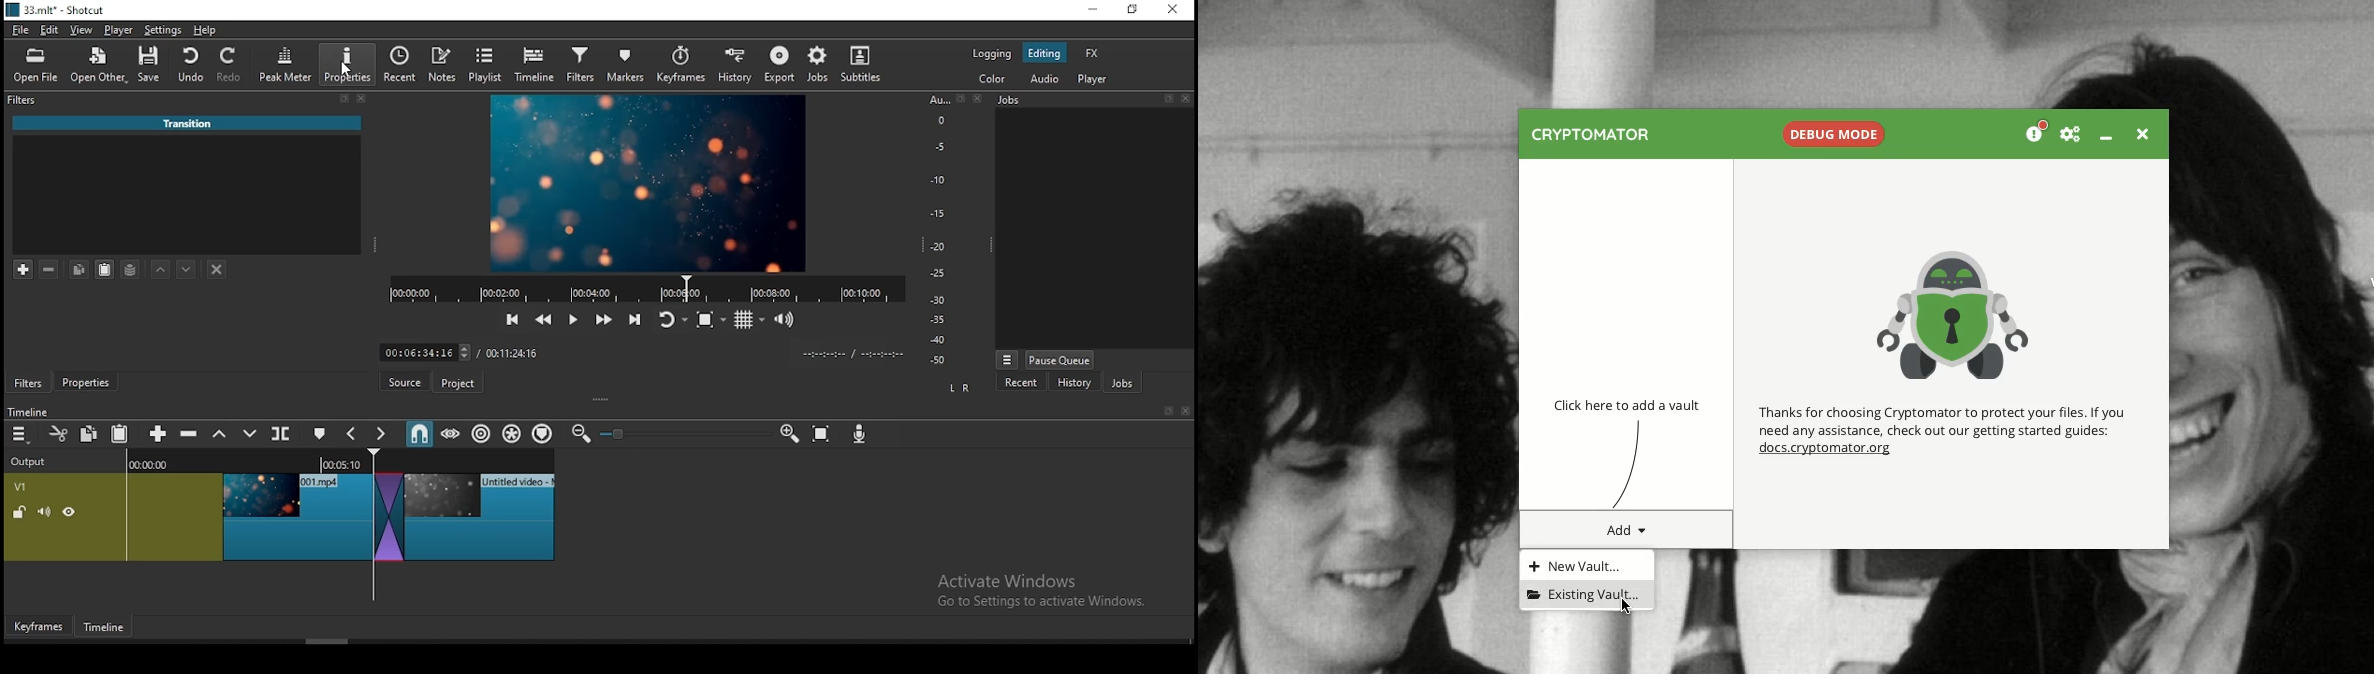 The height and width of the screenshot is (700, 2380). I want to click on play quickly forward, so click(602, 320).